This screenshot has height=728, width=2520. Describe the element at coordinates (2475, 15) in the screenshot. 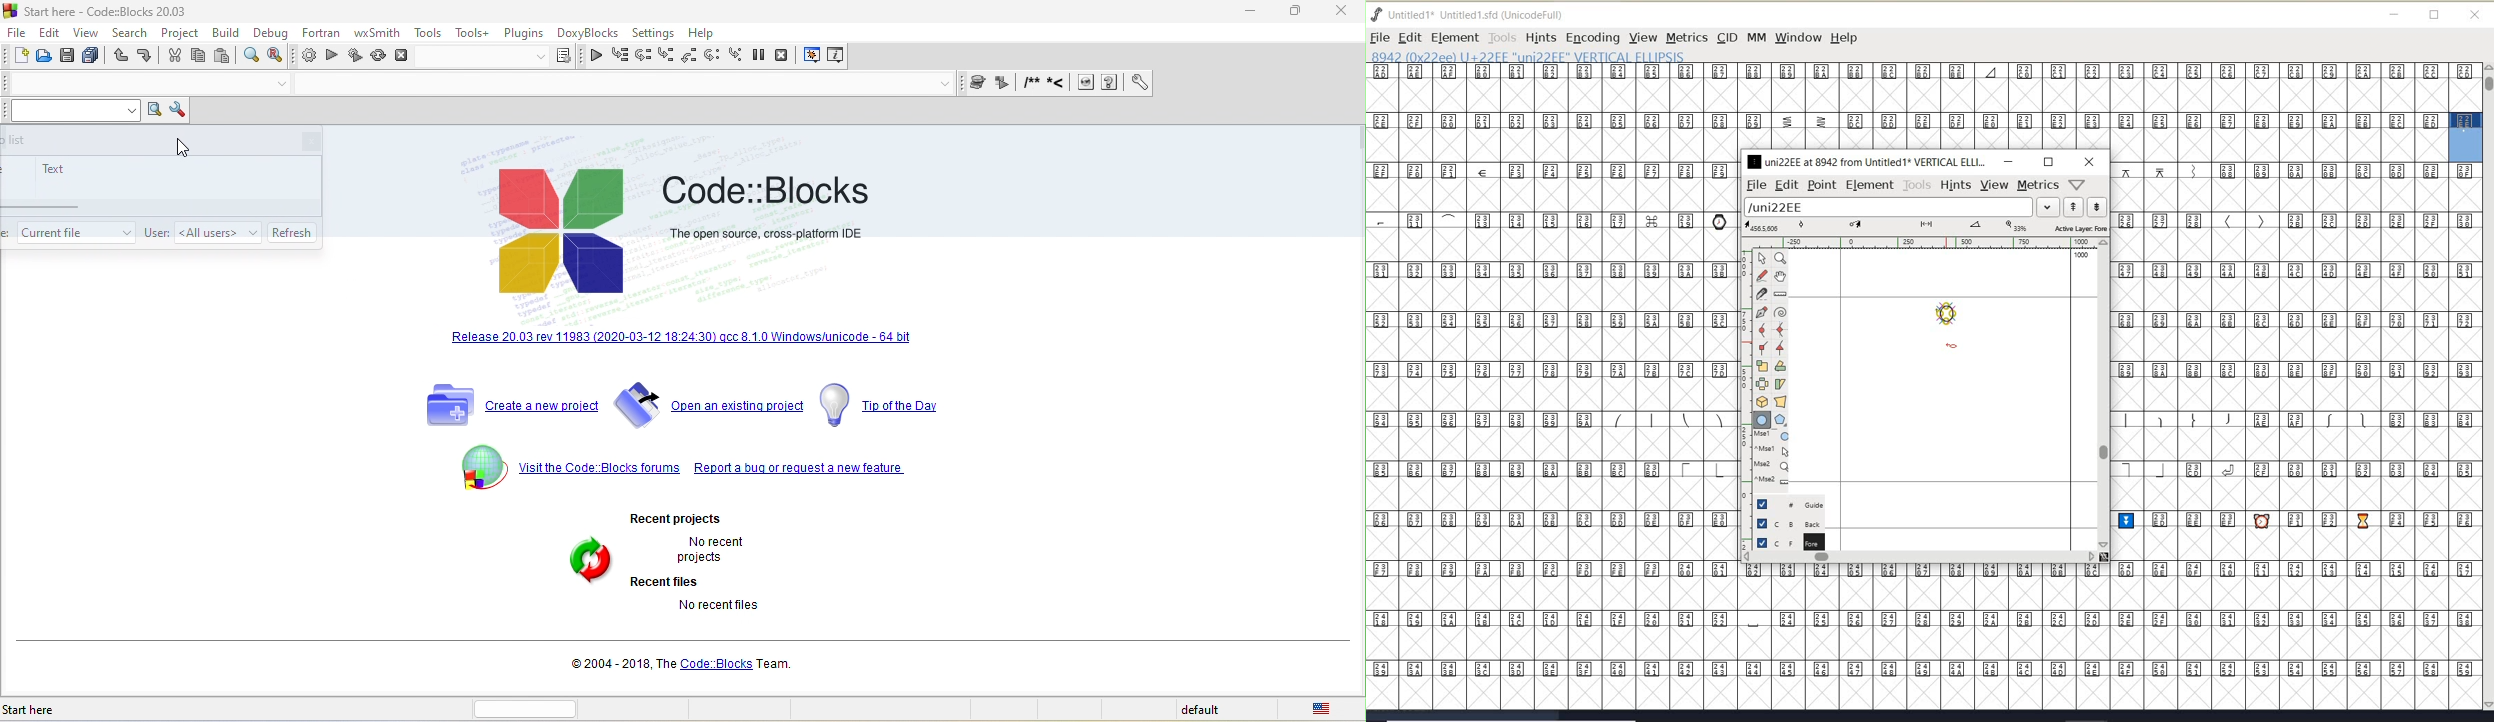

I see `close` at that location.